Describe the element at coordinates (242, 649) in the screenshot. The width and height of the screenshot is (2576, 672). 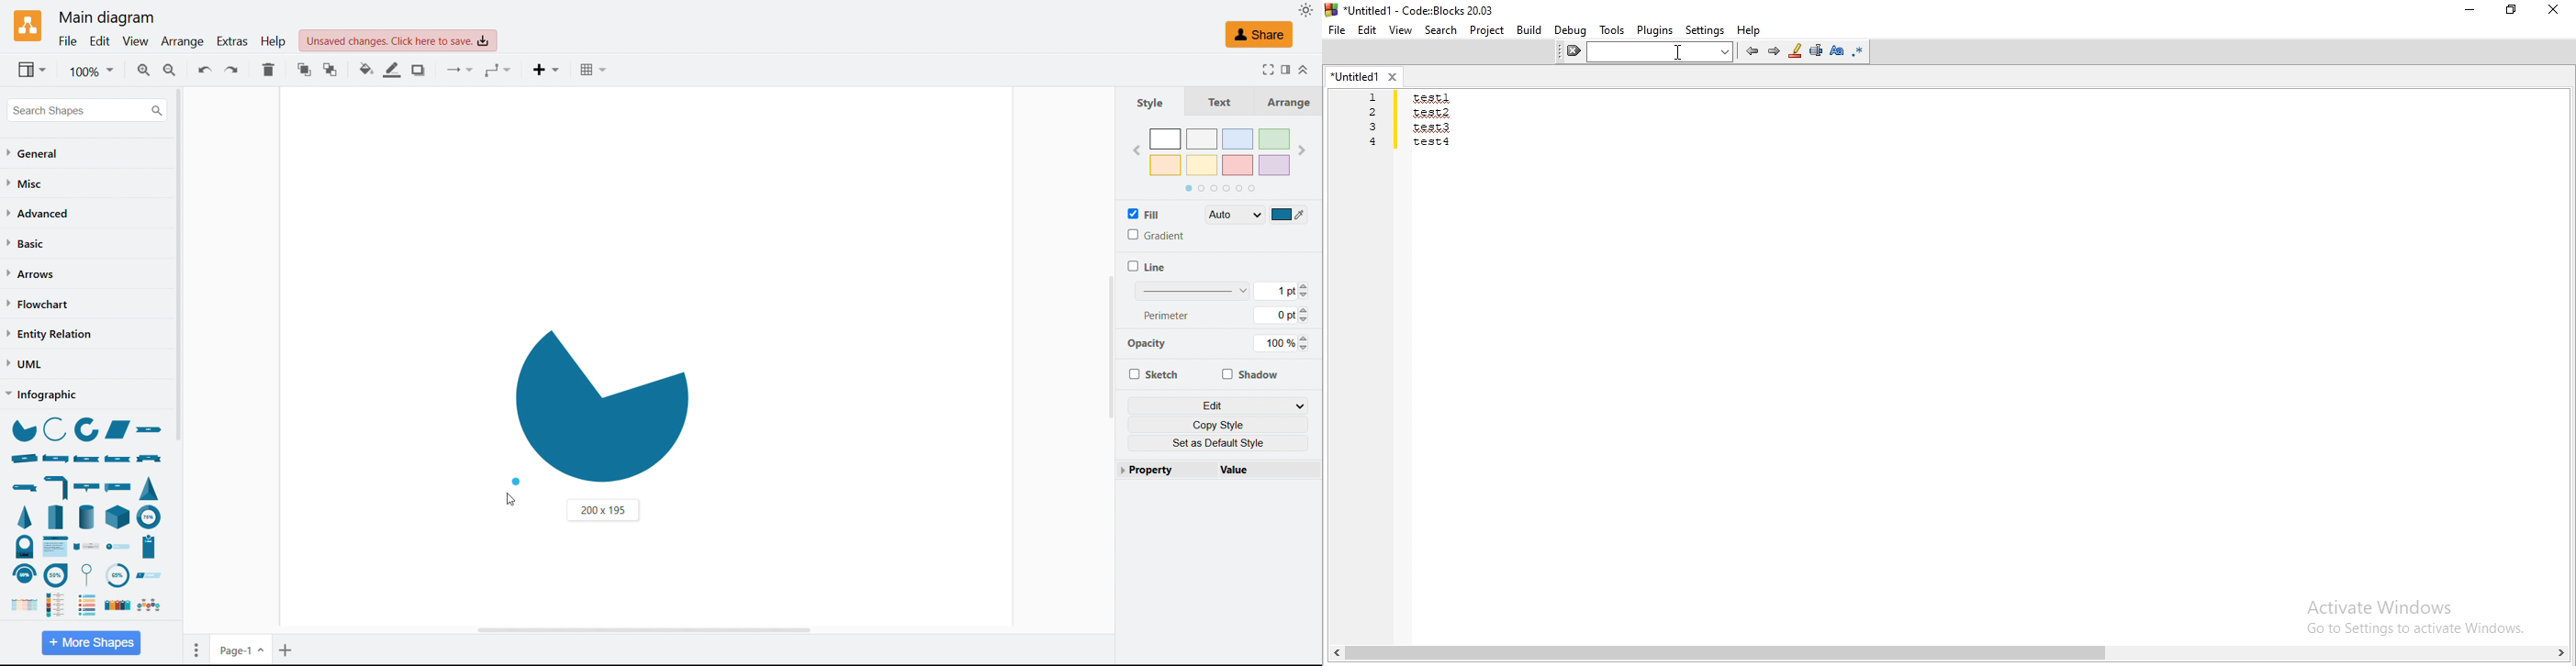
I see `Page 1 ` at that location.